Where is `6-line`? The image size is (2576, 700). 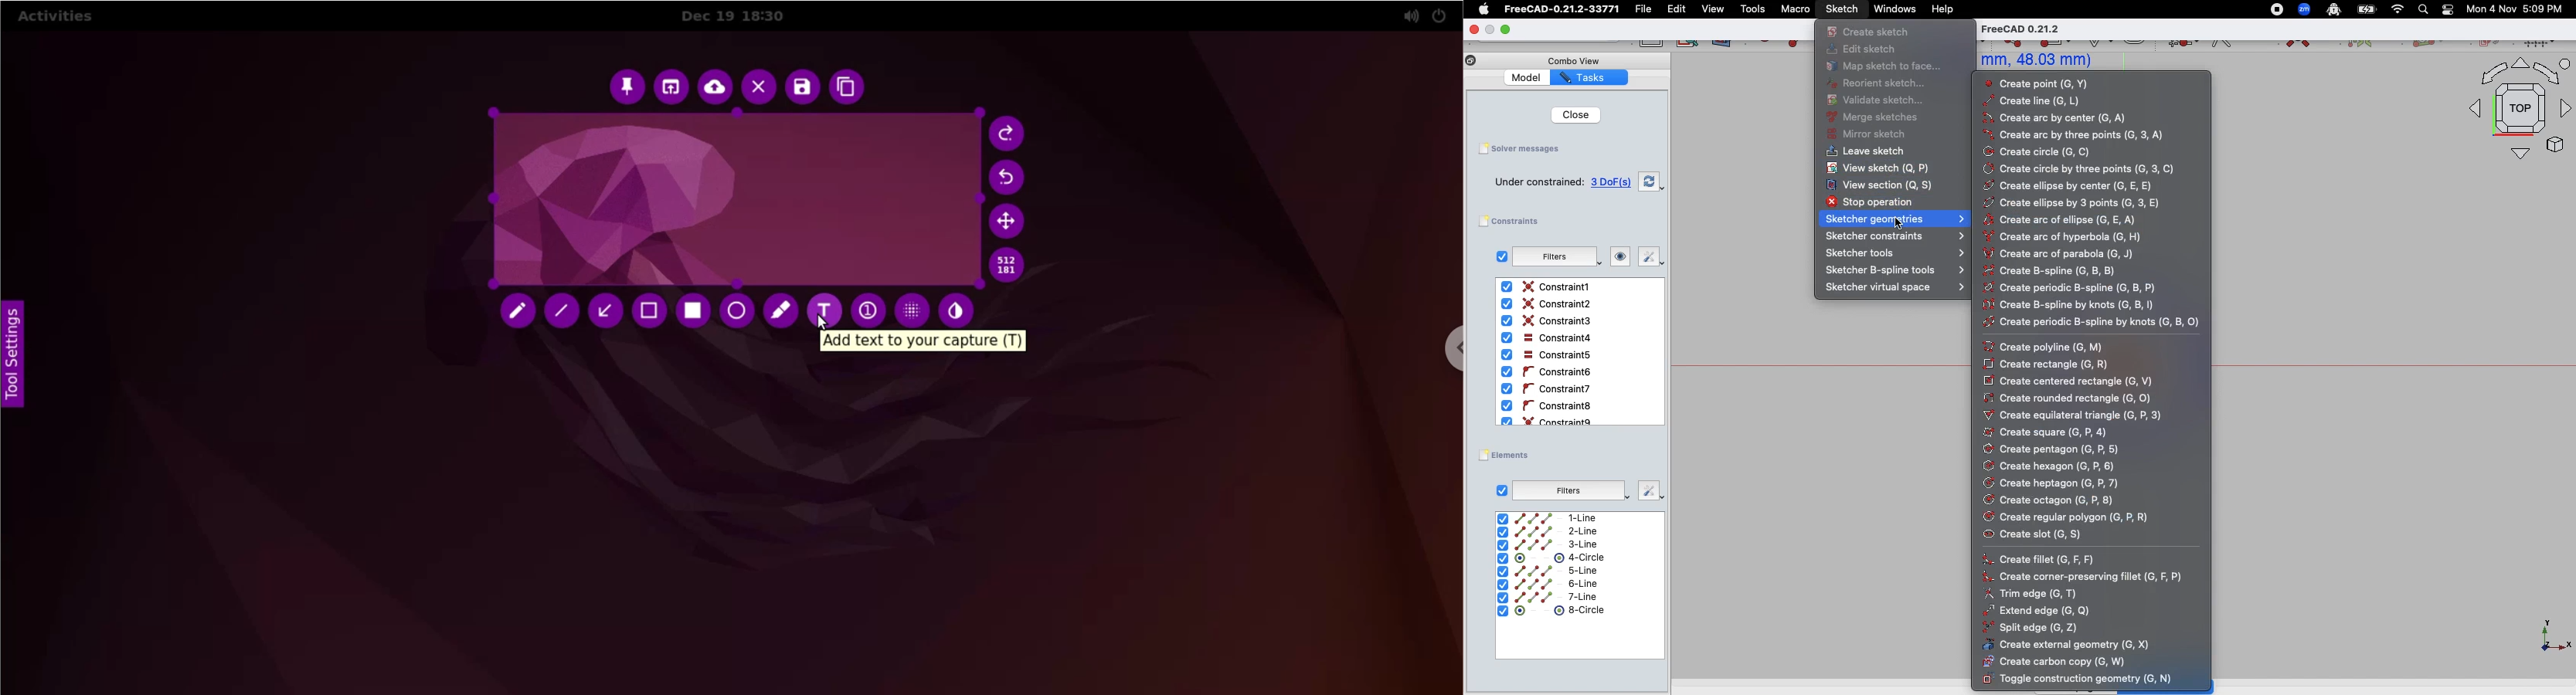
6-line is located at coordinates (1547, 585).